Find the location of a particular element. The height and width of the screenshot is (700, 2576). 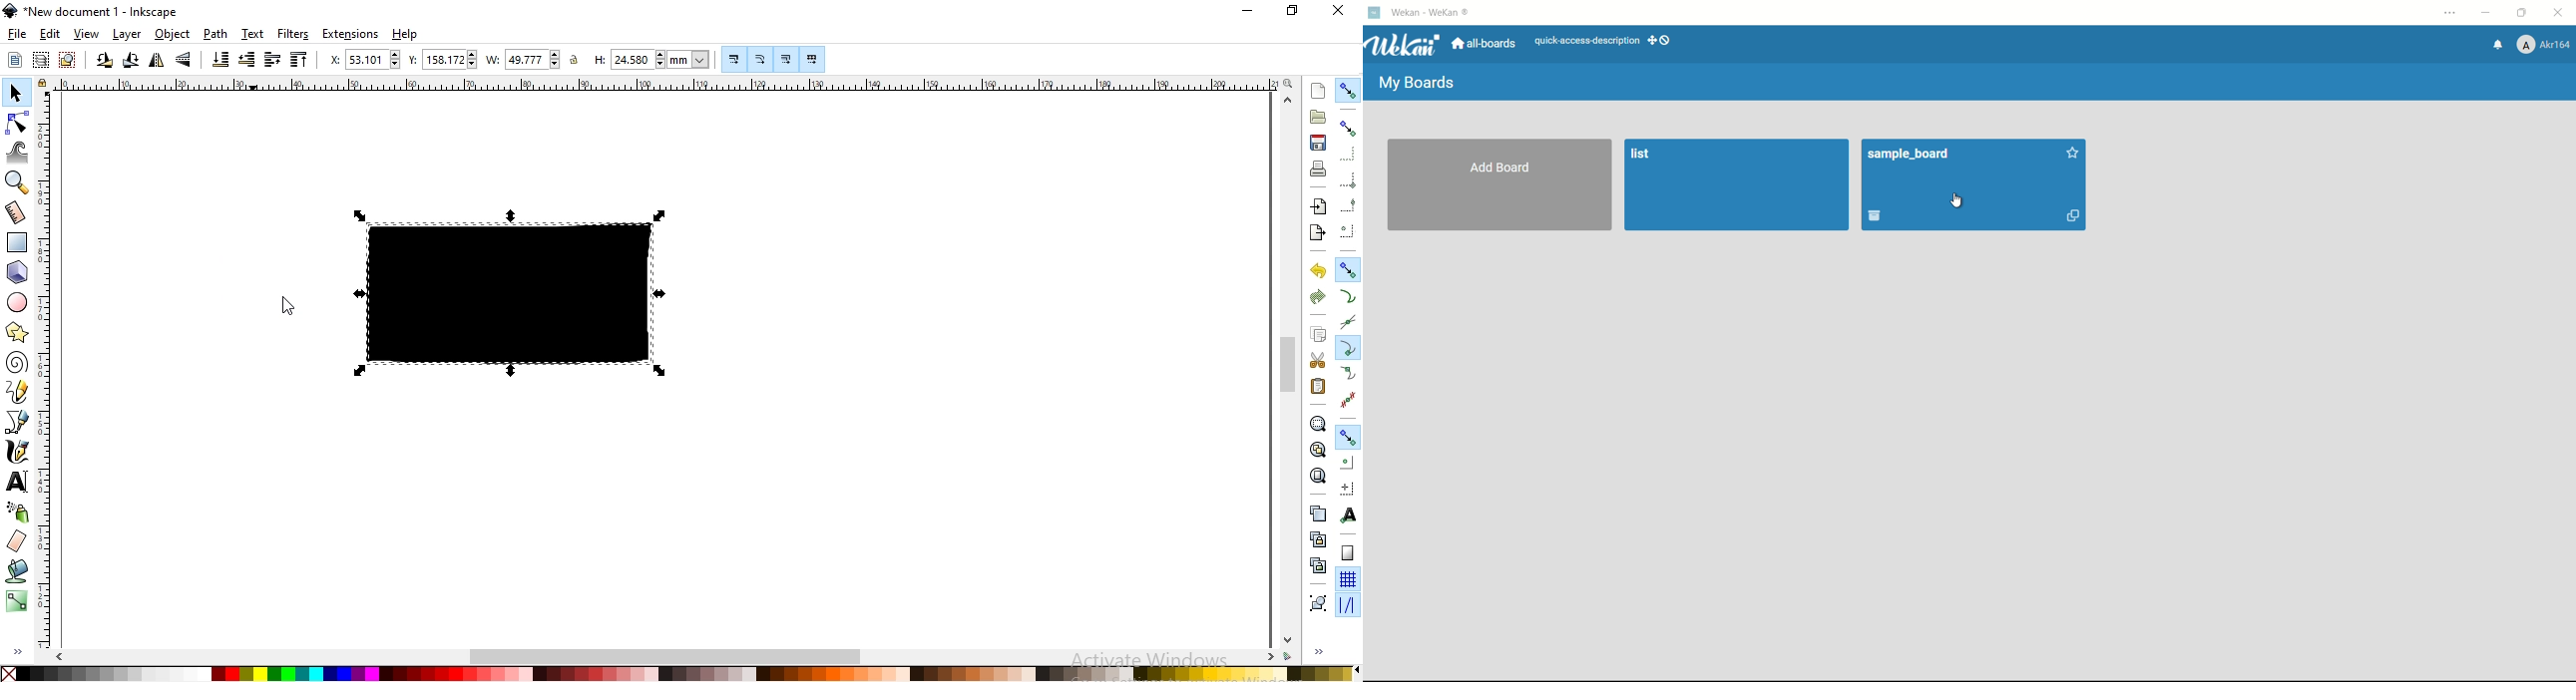

restore down is located at coordinates (1291, 12).